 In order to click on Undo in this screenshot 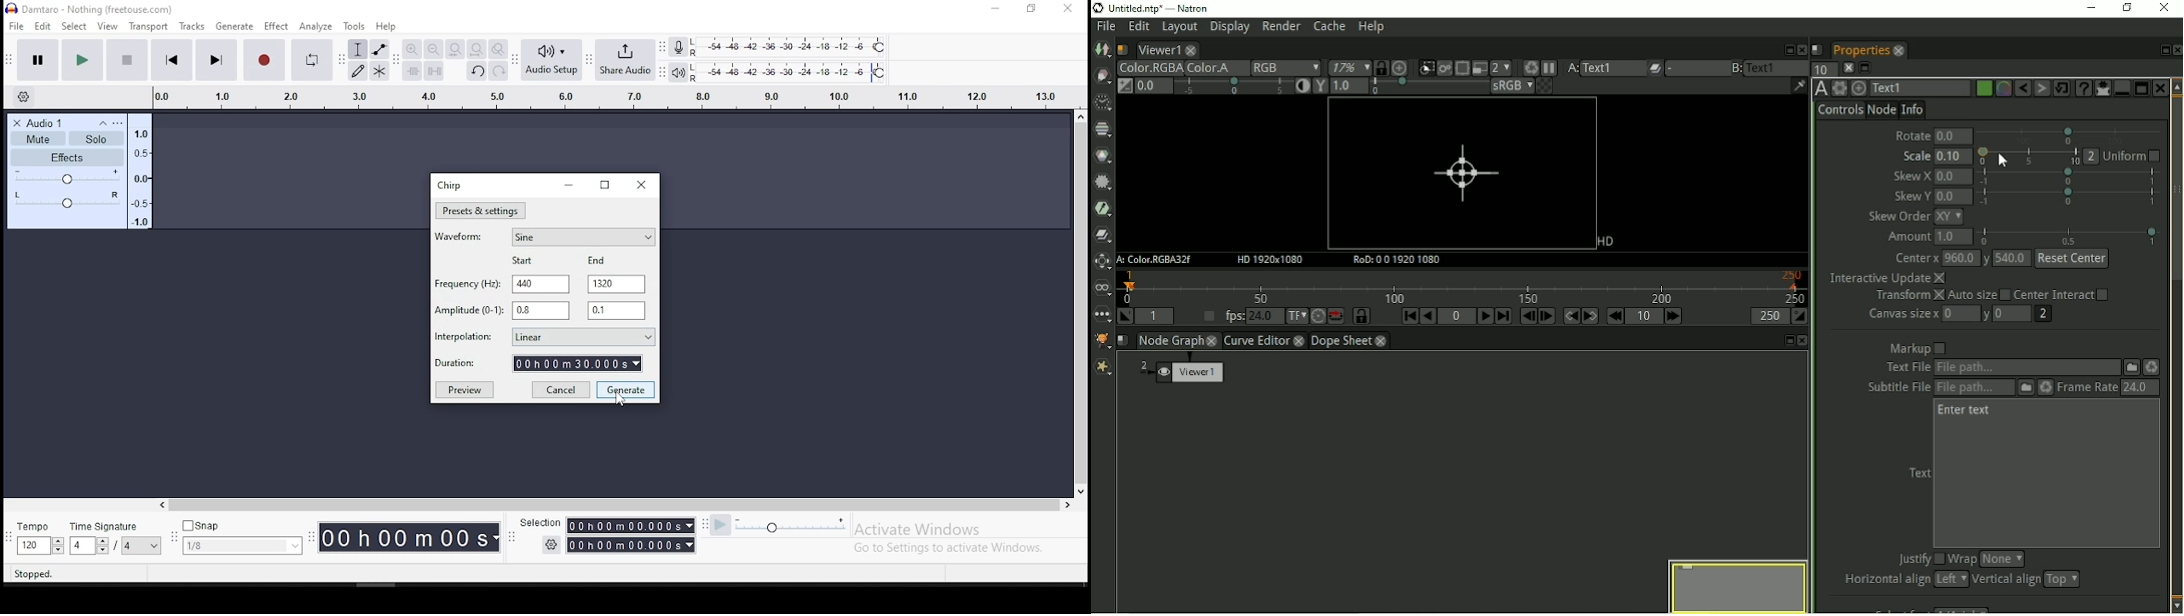, I will do `click(2021, 89)`.